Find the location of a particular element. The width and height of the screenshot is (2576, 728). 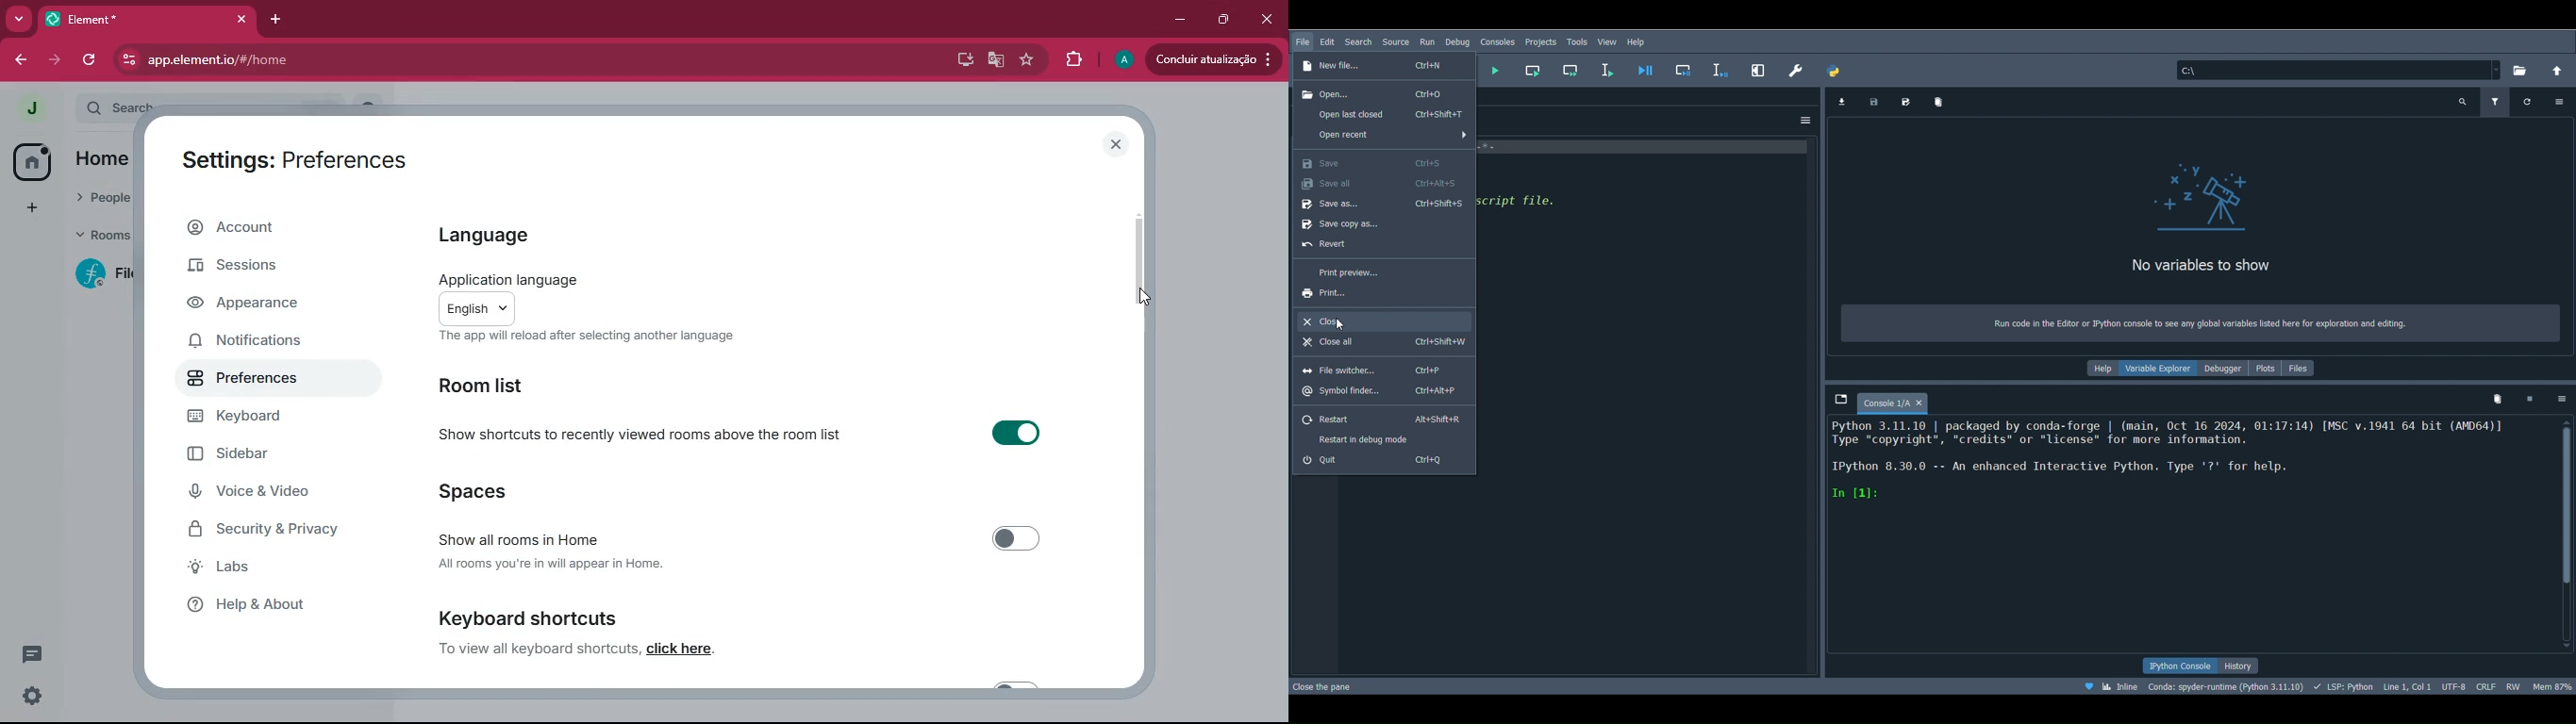

search ctrl k is located at coordinates (221, 108).